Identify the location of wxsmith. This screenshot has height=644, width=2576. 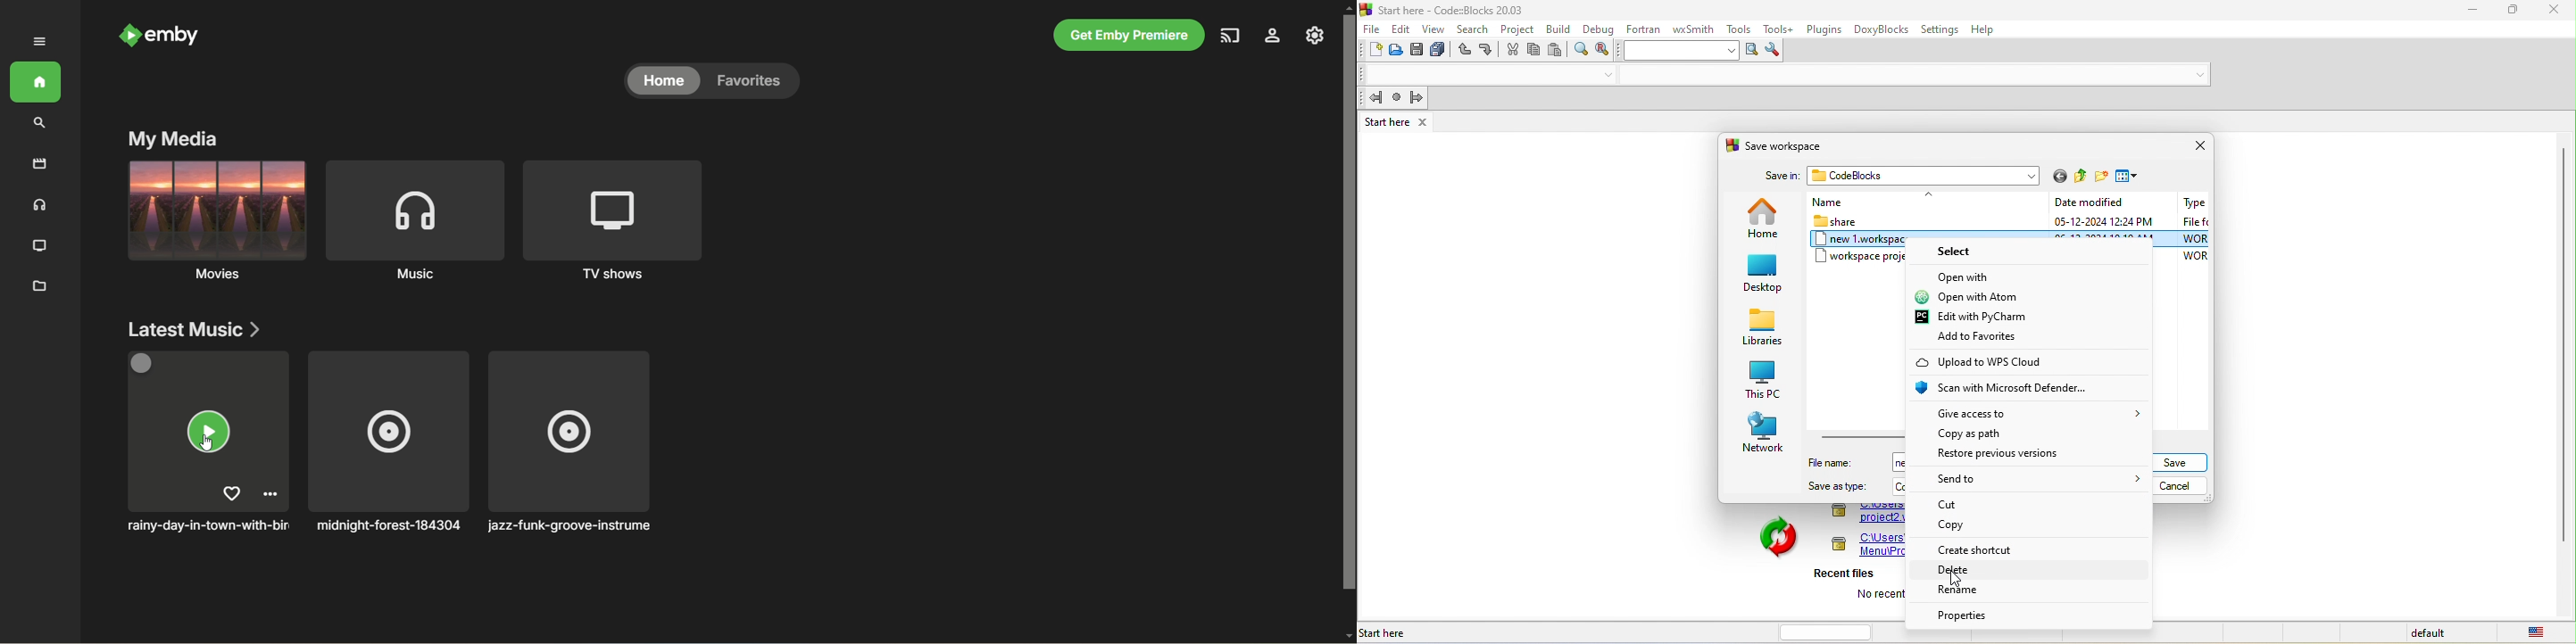
(1695, 27).